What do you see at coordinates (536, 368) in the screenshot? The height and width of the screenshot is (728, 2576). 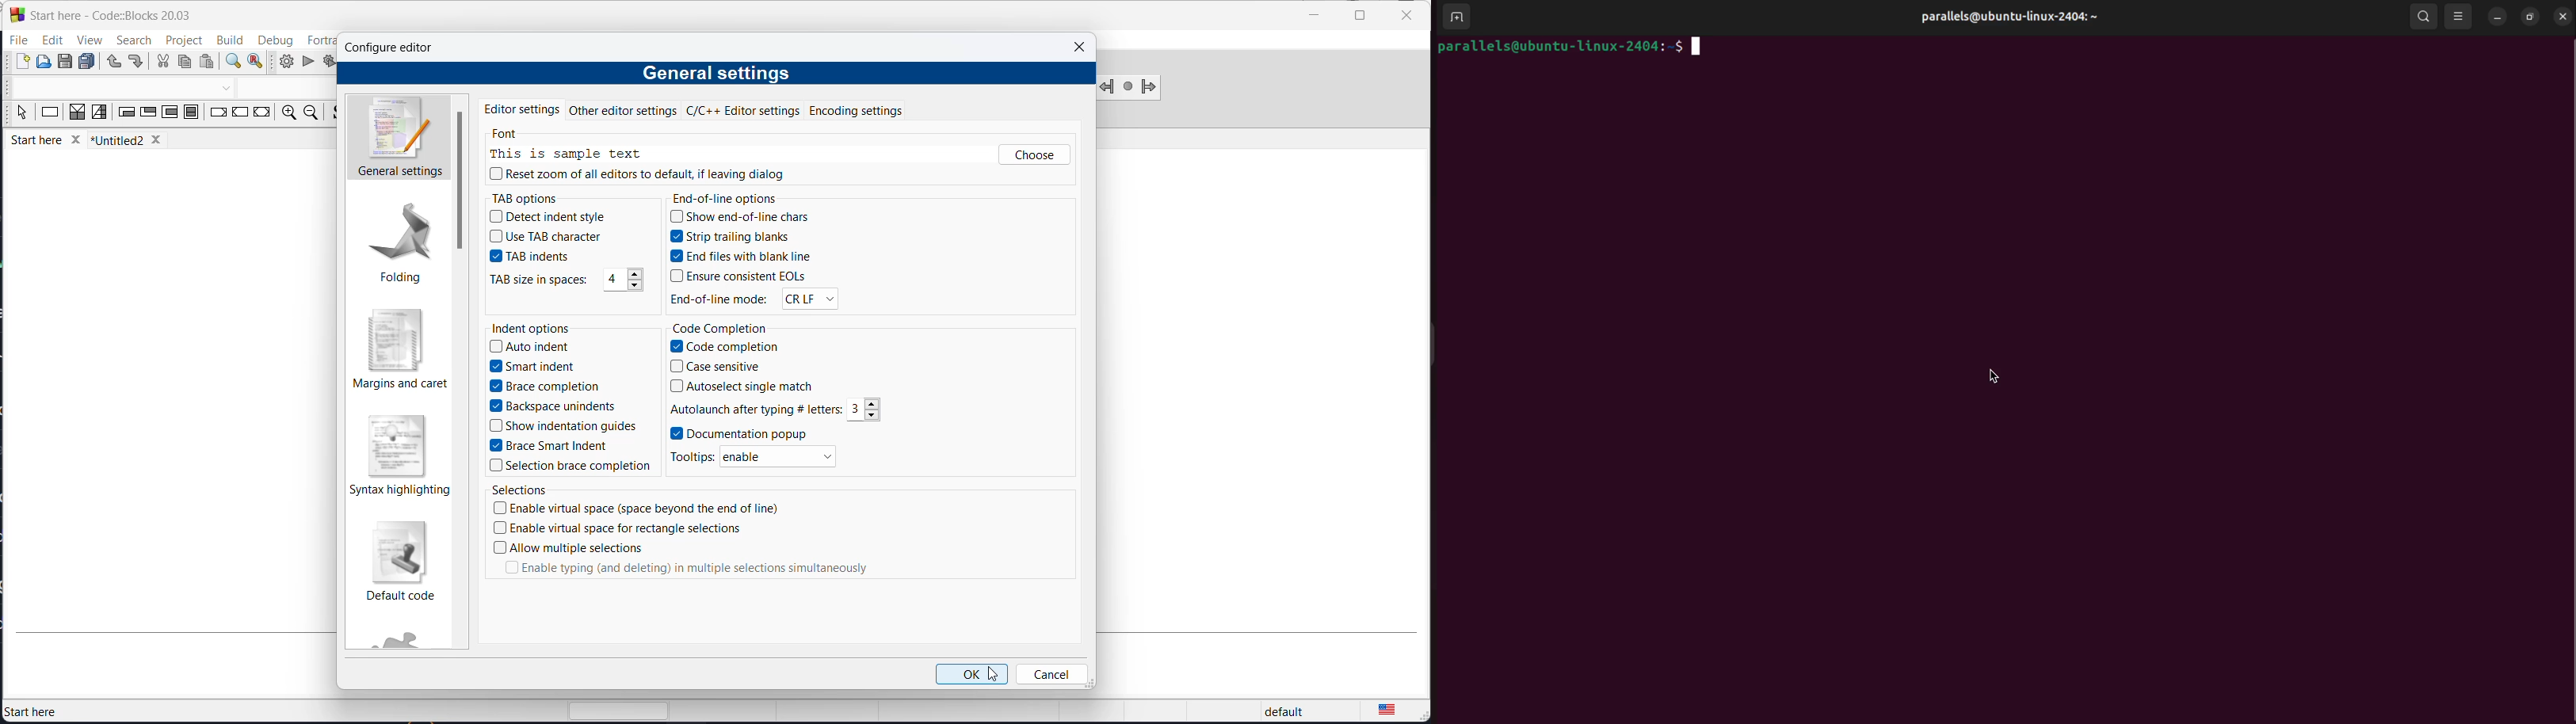 I see `smart indent check box` at bounding box center [536, 368].